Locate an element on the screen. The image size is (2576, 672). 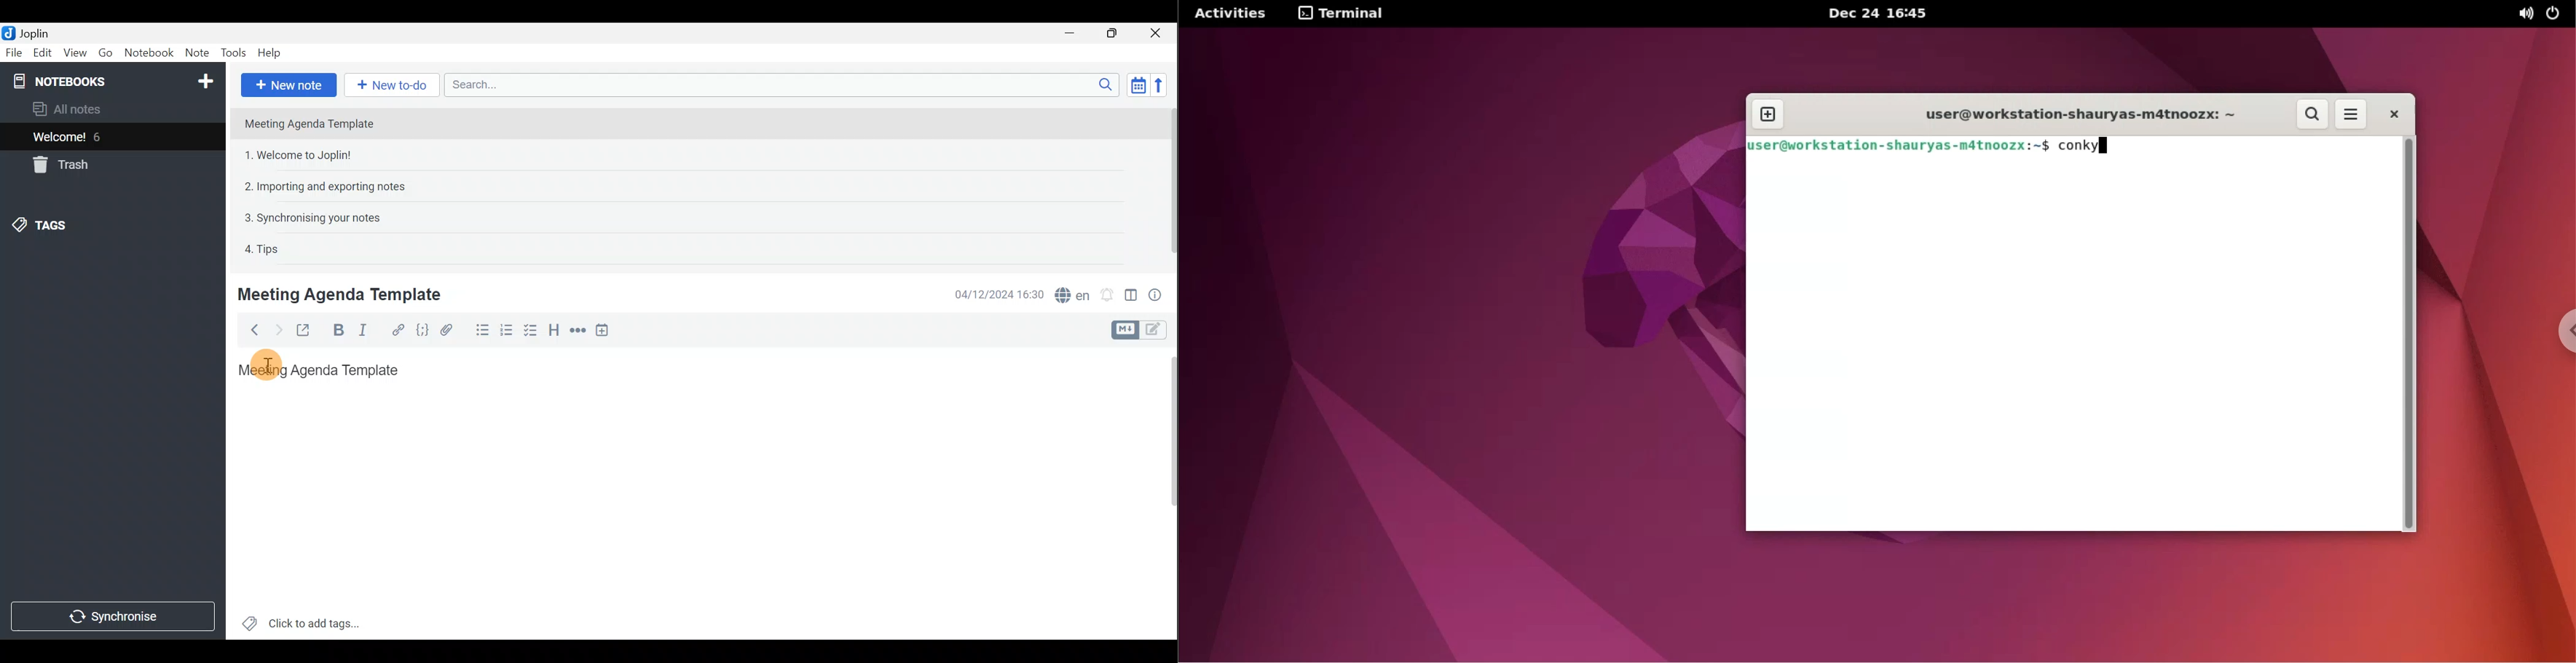
Note properties is located at coordinates (1160, 294).